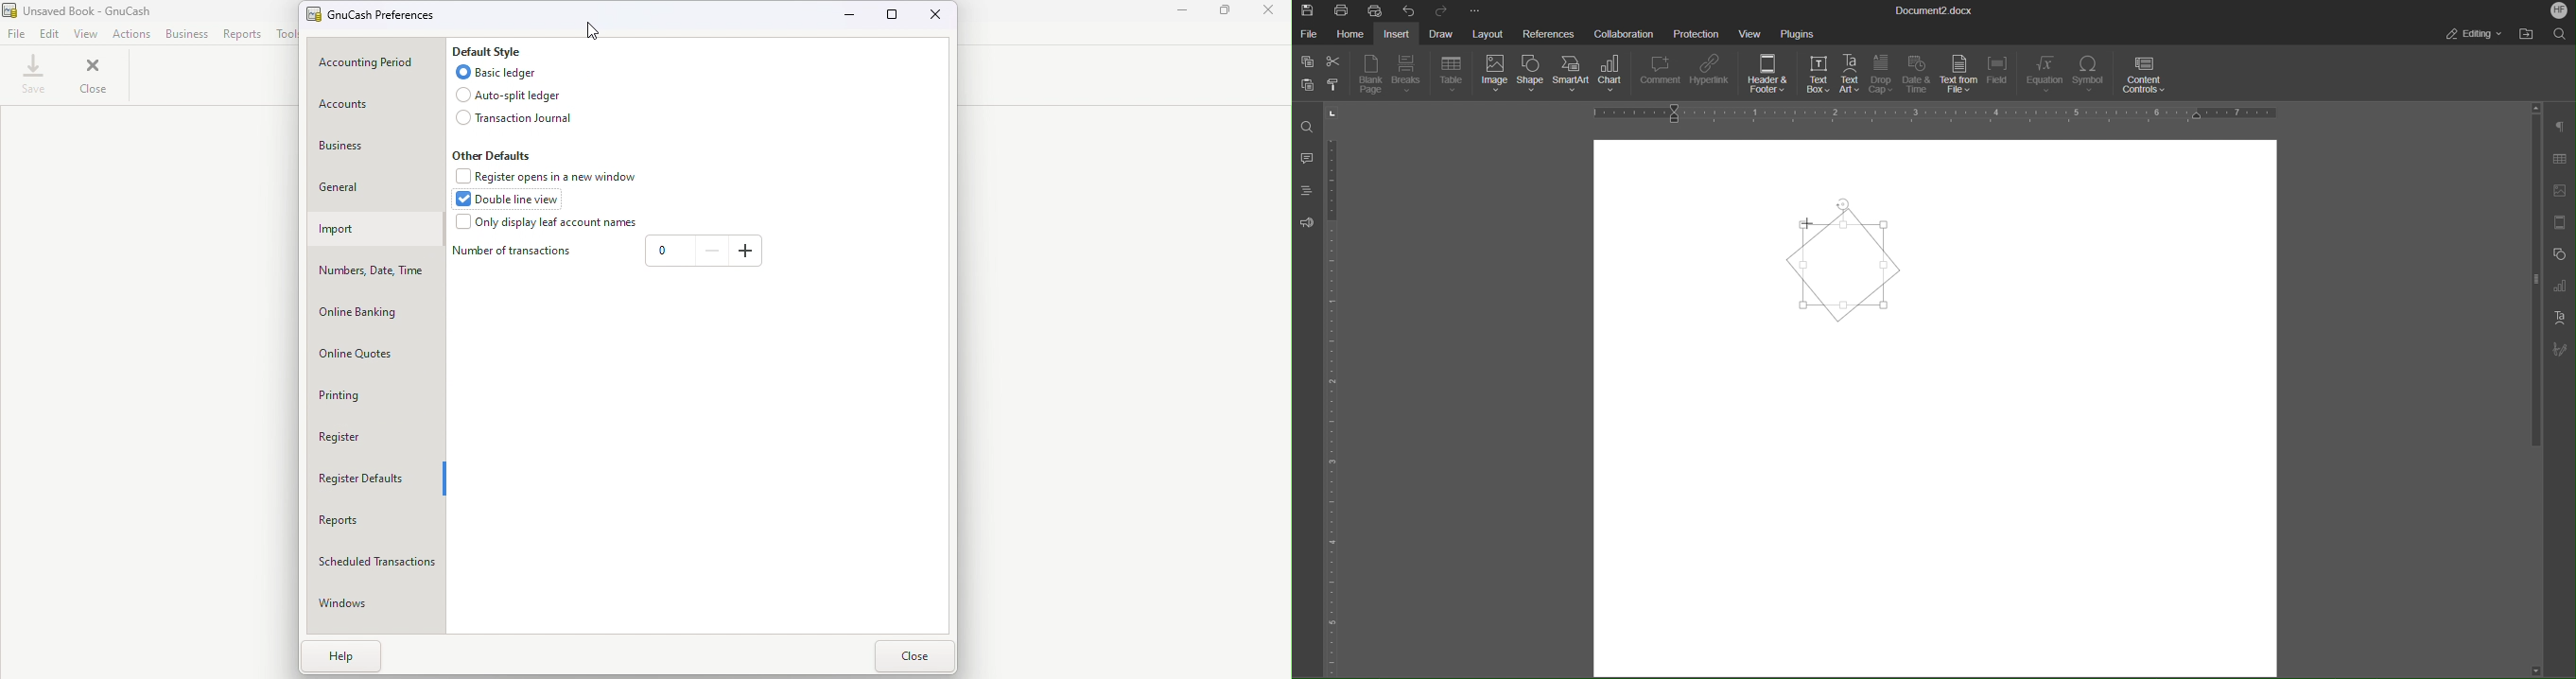 Image resolution: width=2576 pixels, height=700 pixels. What do you see at coordinates (914, 655) in the screenshot?
I see `close` at bounding box center [914, 655].